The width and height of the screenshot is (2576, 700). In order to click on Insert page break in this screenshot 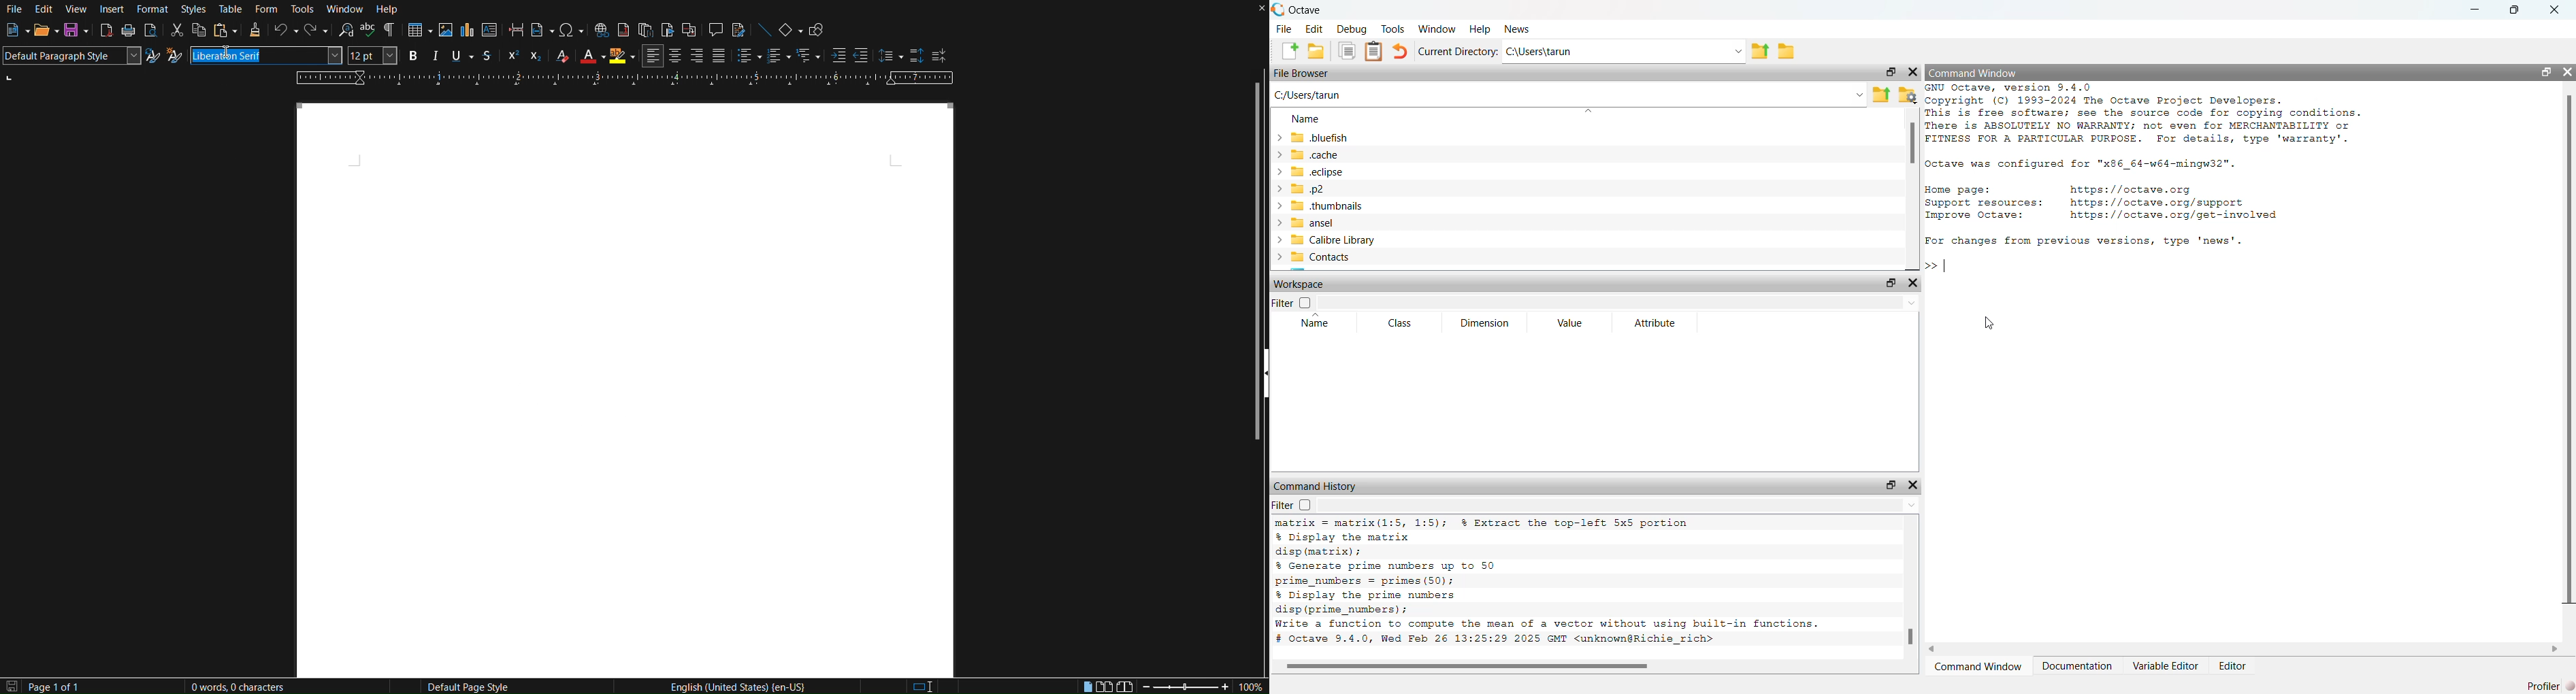, I will do `click(514, 30)`.